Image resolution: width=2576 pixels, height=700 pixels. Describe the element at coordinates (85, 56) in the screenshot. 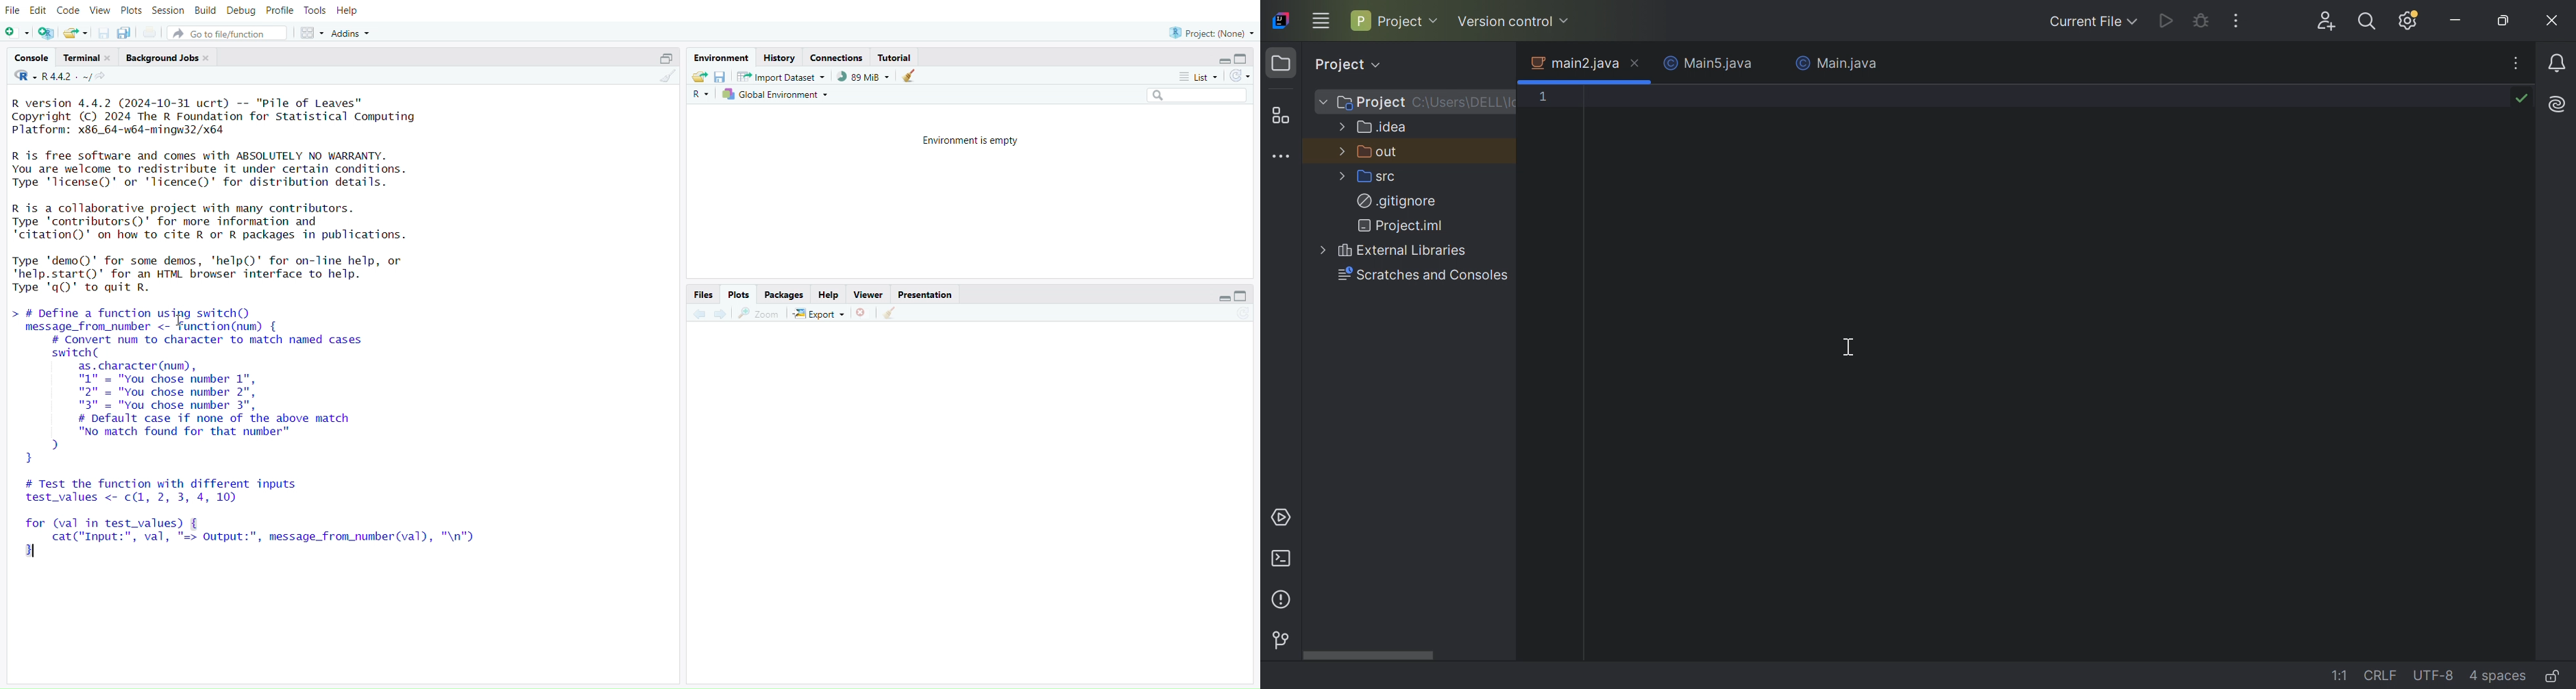

I see `Terminal` at that location.